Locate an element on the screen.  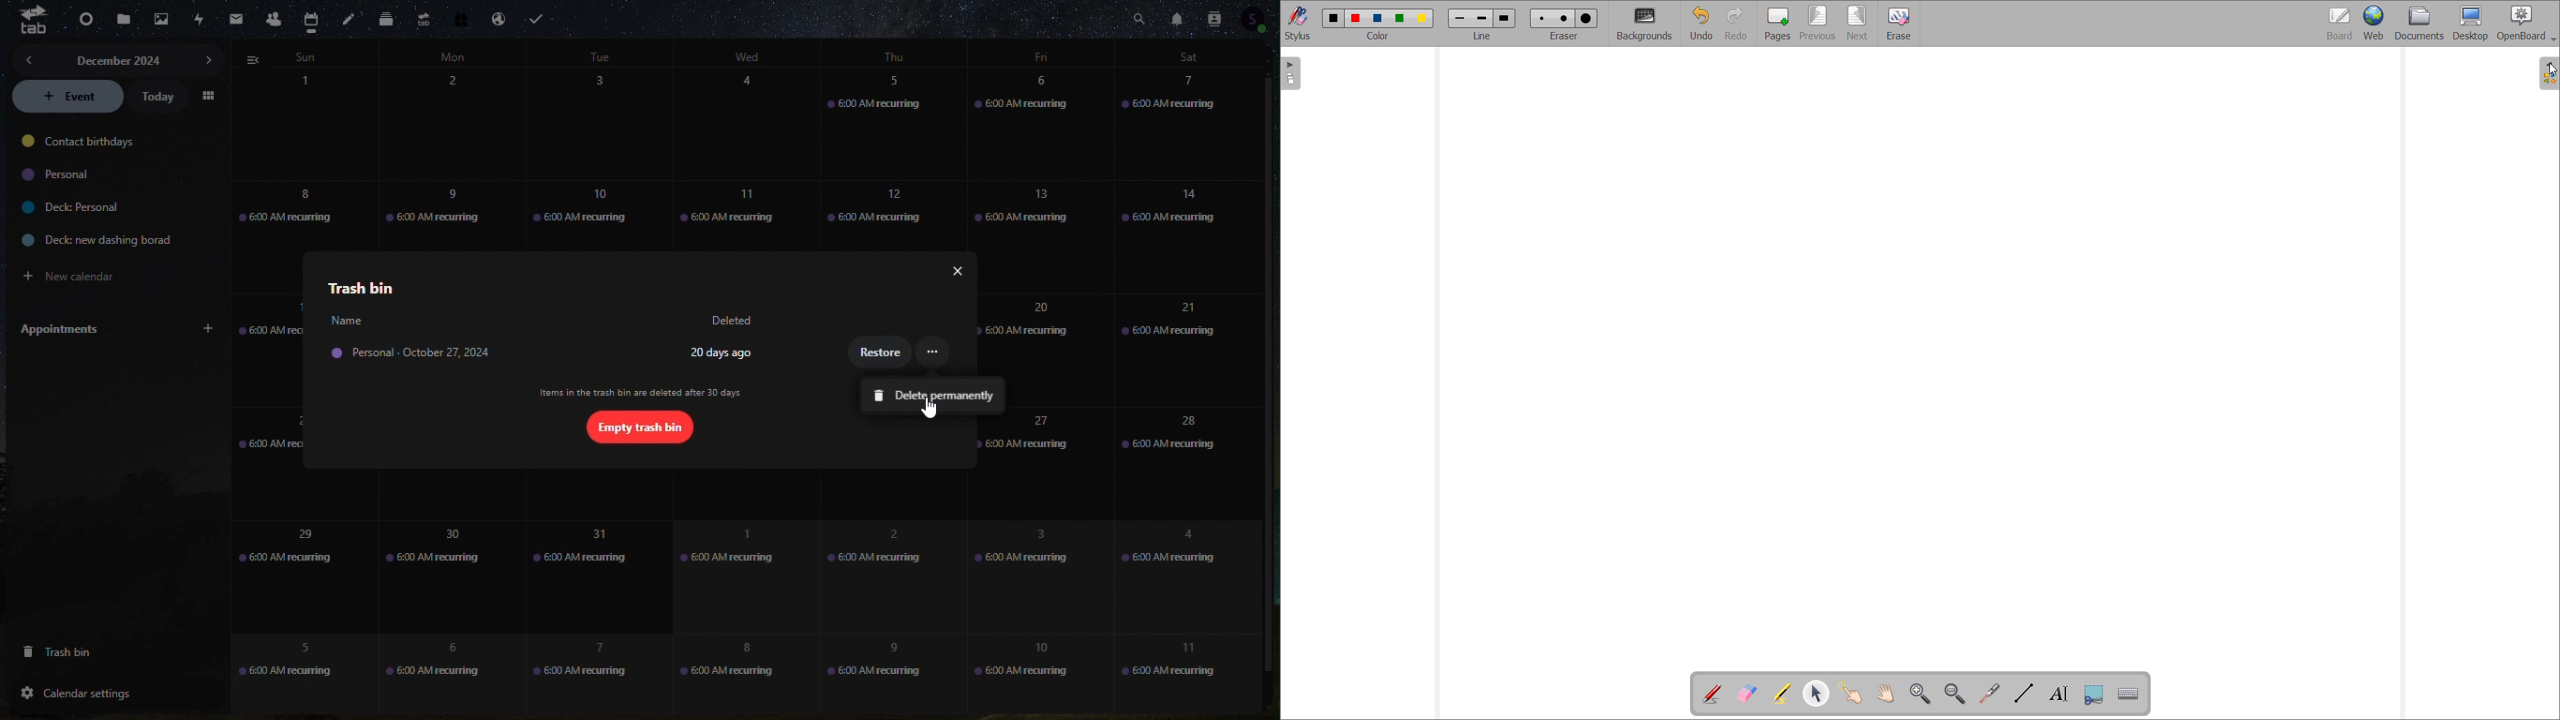
20 days ago is located at coordinates (723, 352).